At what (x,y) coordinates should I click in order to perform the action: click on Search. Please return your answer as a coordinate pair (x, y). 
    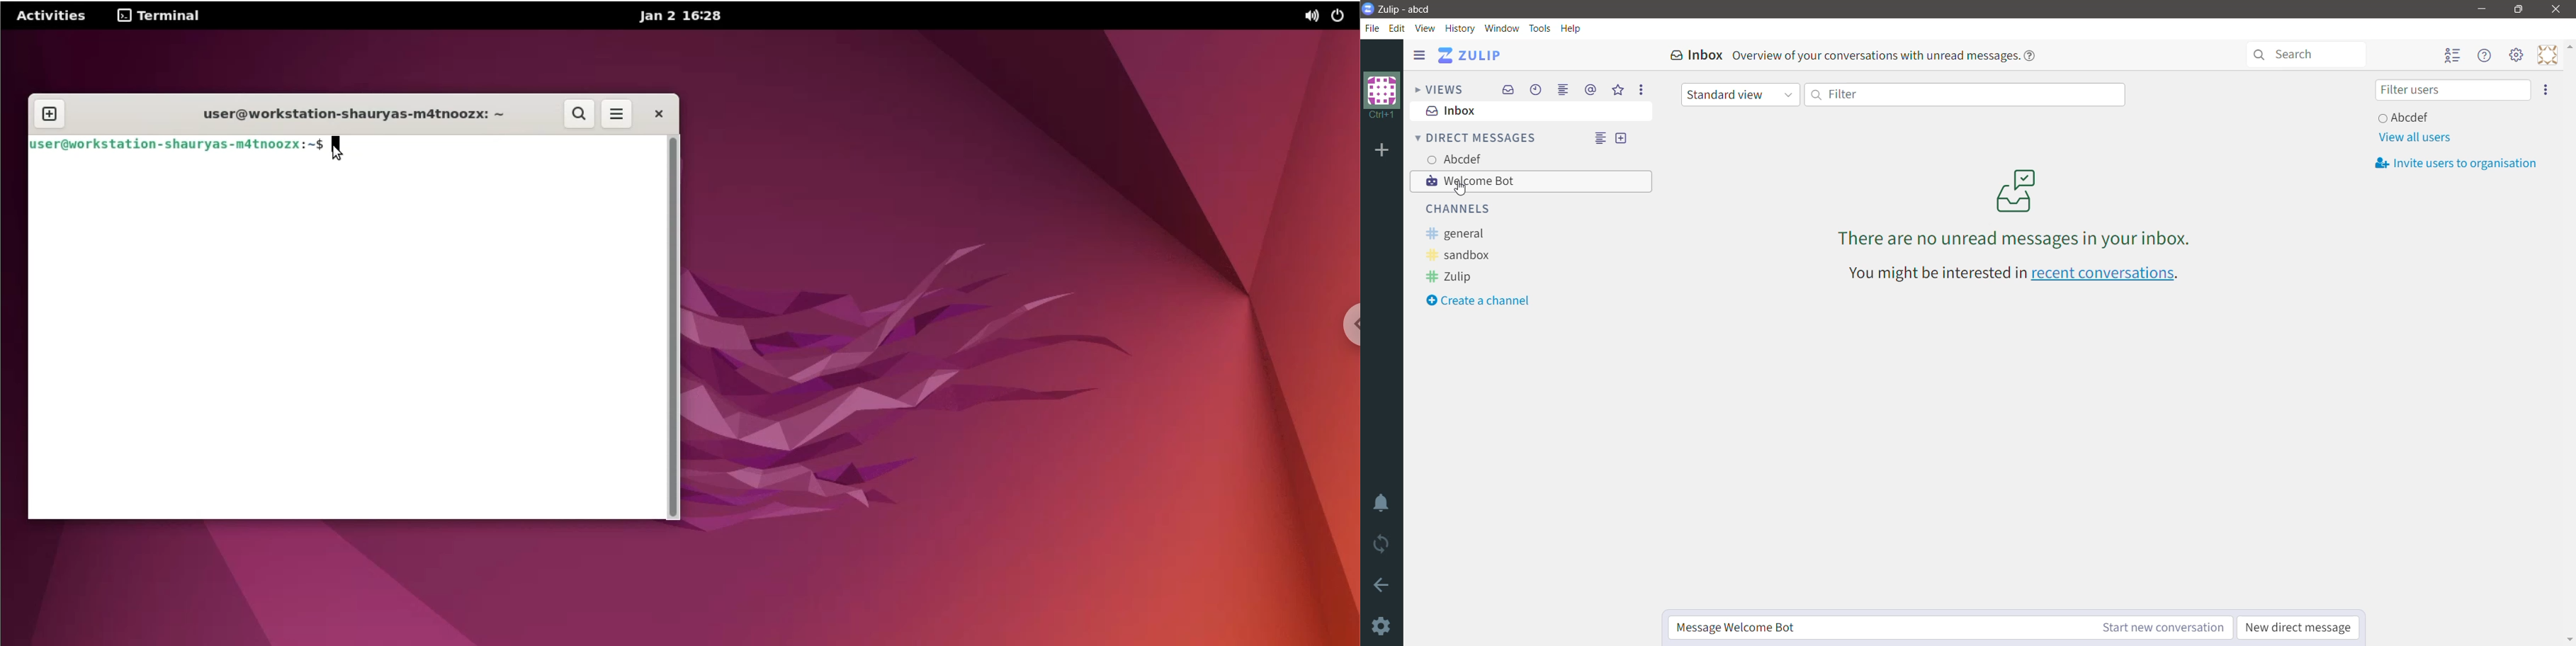
    Looking at the image, I should click on (2306, 54).